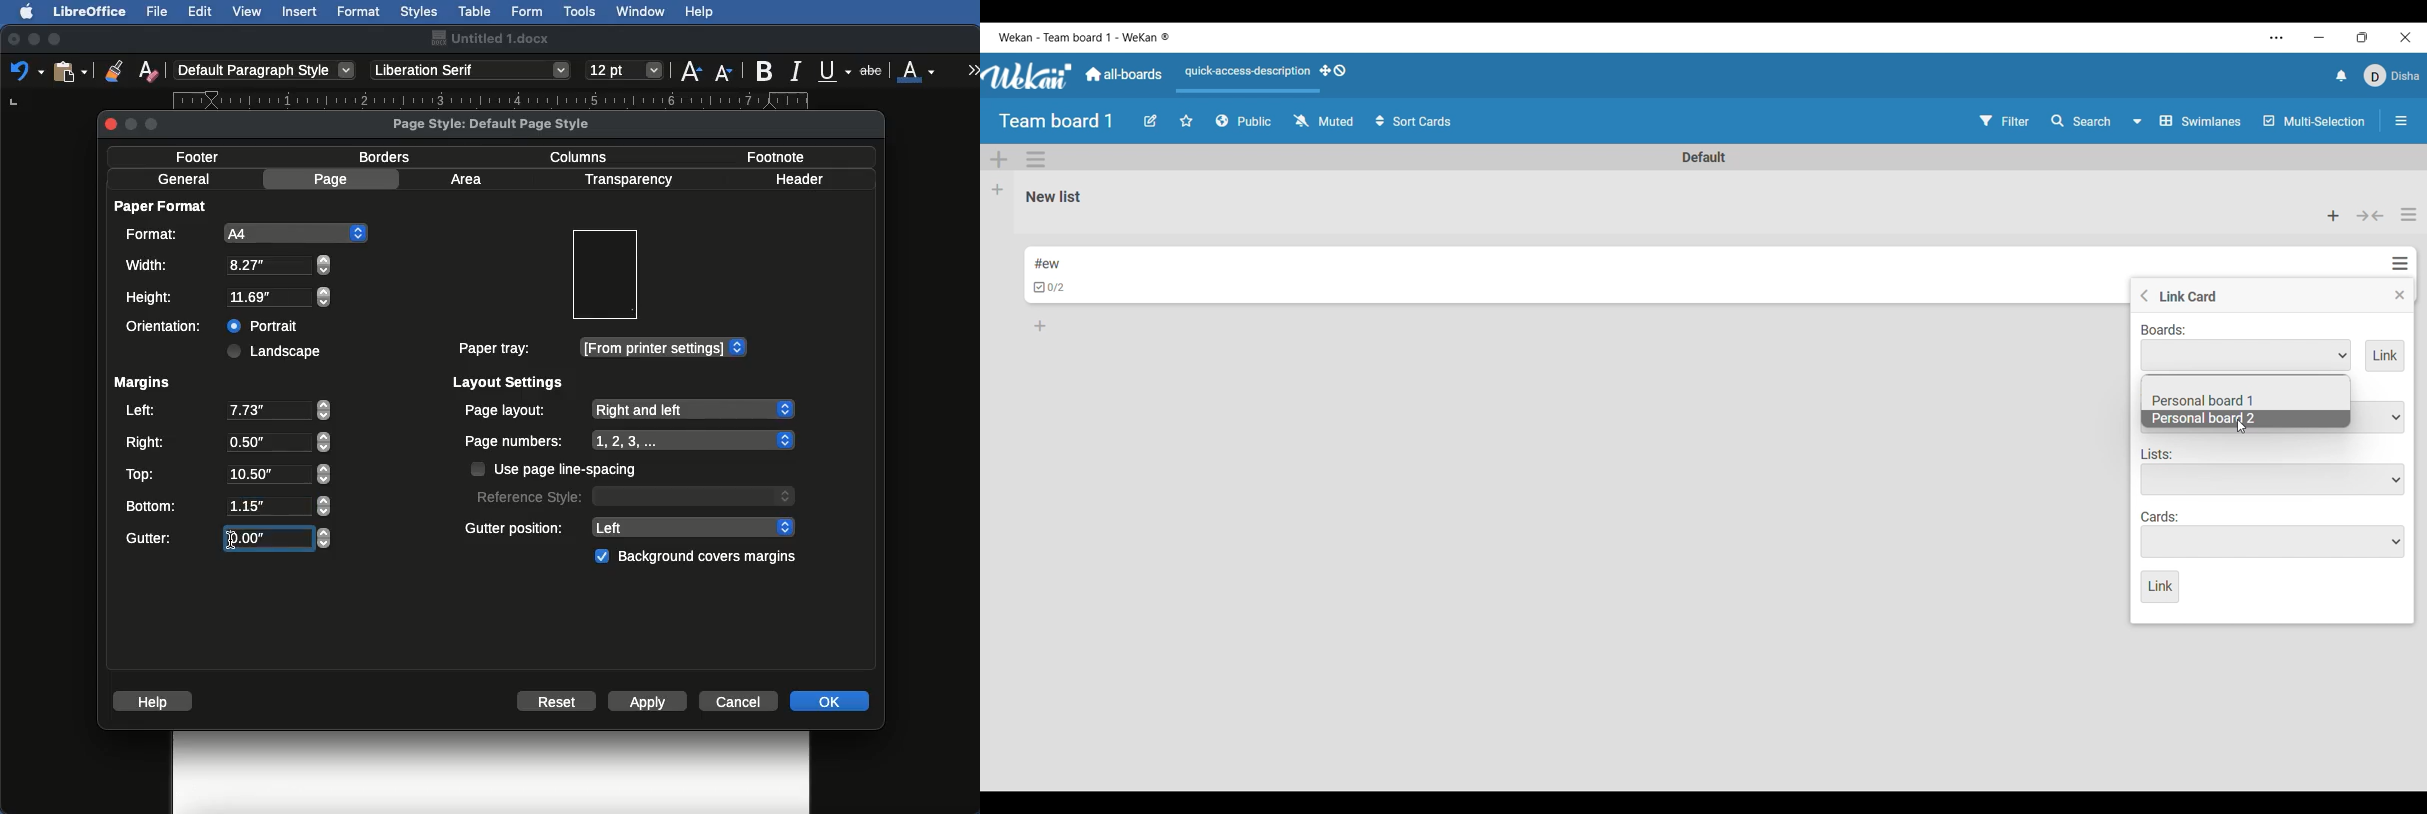  Describe the element at coordinates (248, 11) in the screenshot. I see `View` at that location.